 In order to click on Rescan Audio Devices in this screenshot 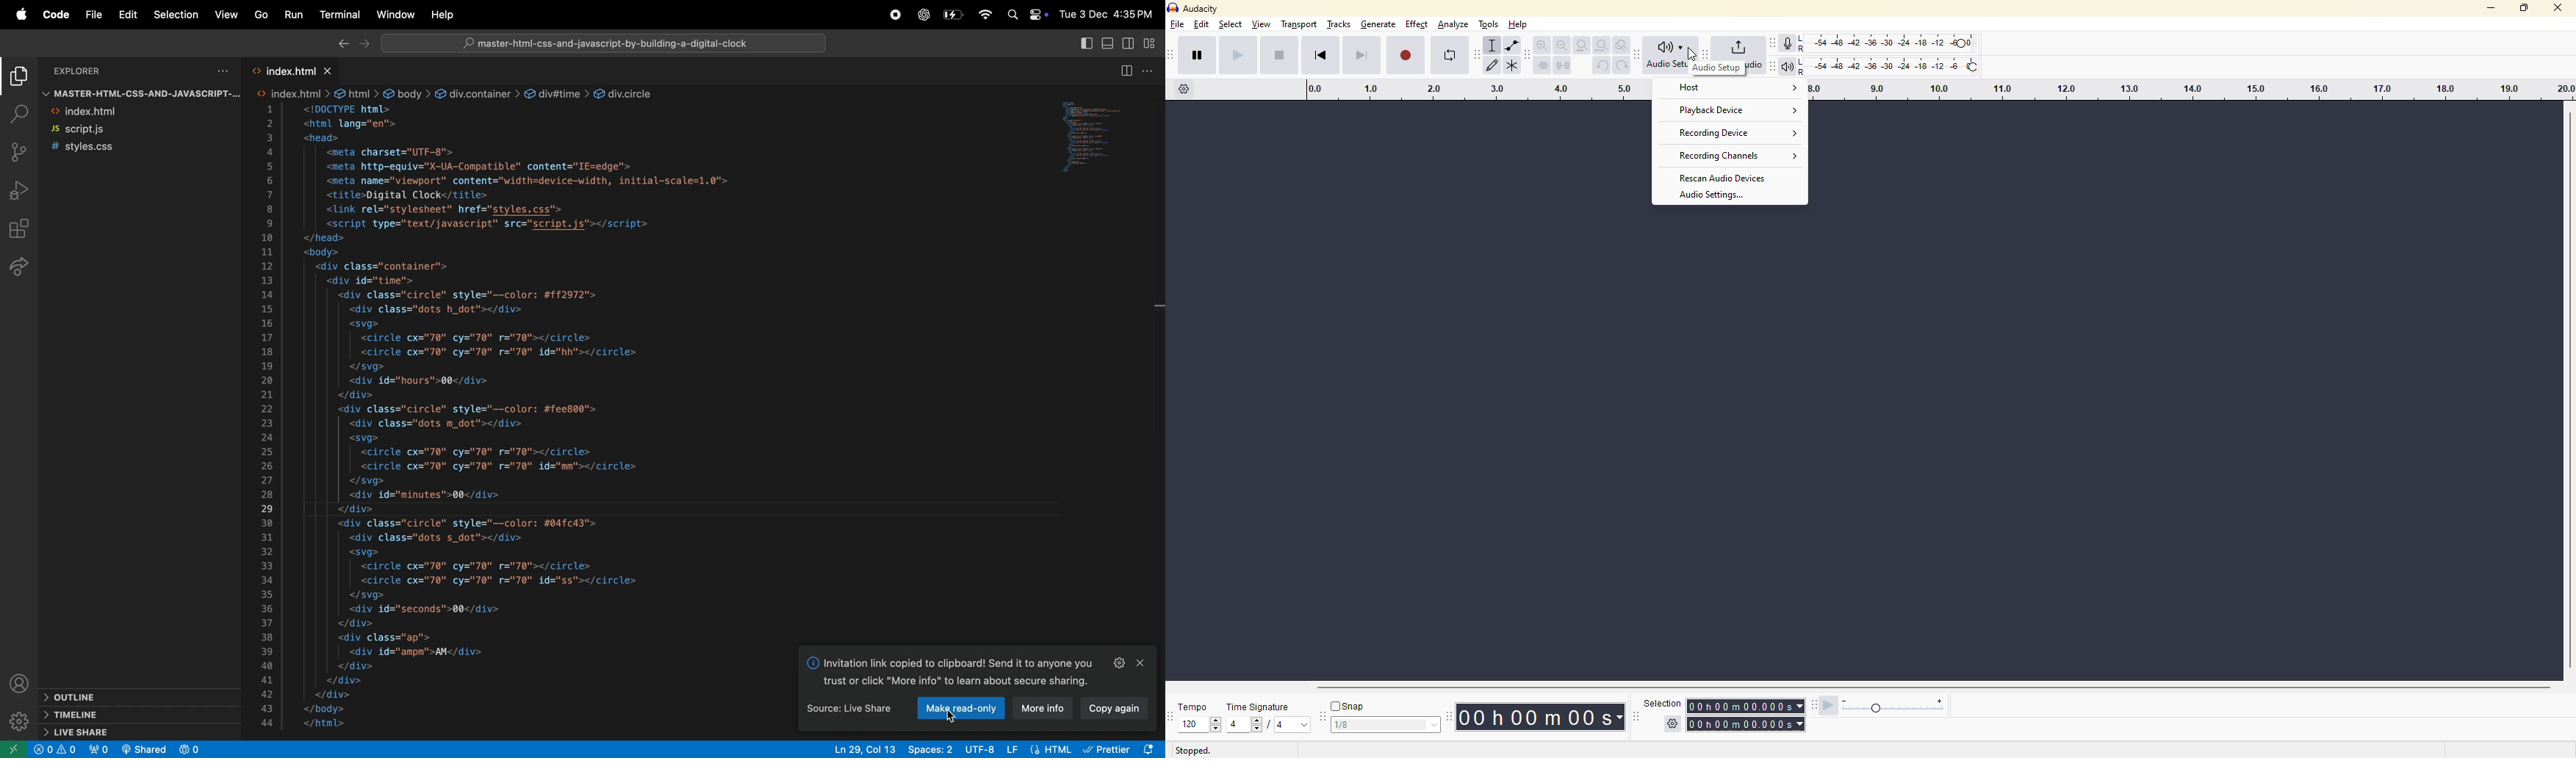, I will do `click(1719, 176)`.